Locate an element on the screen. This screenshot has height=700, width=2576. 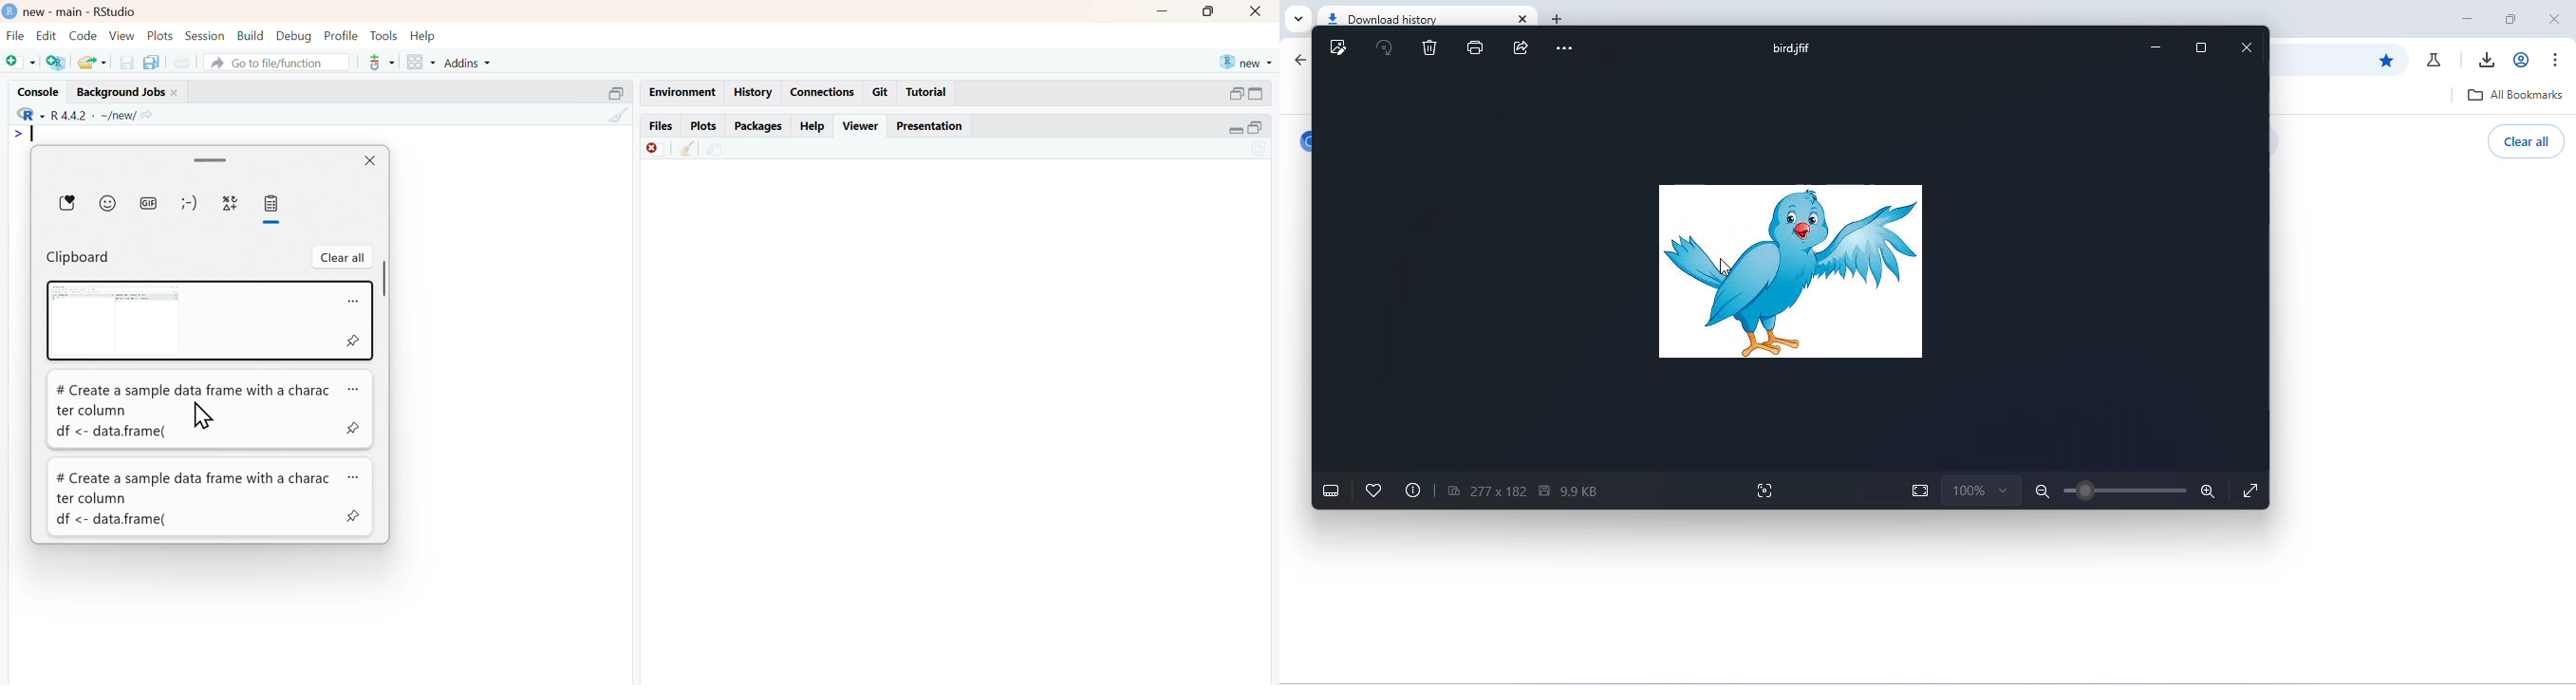
files is located at coordinates (662, 127).